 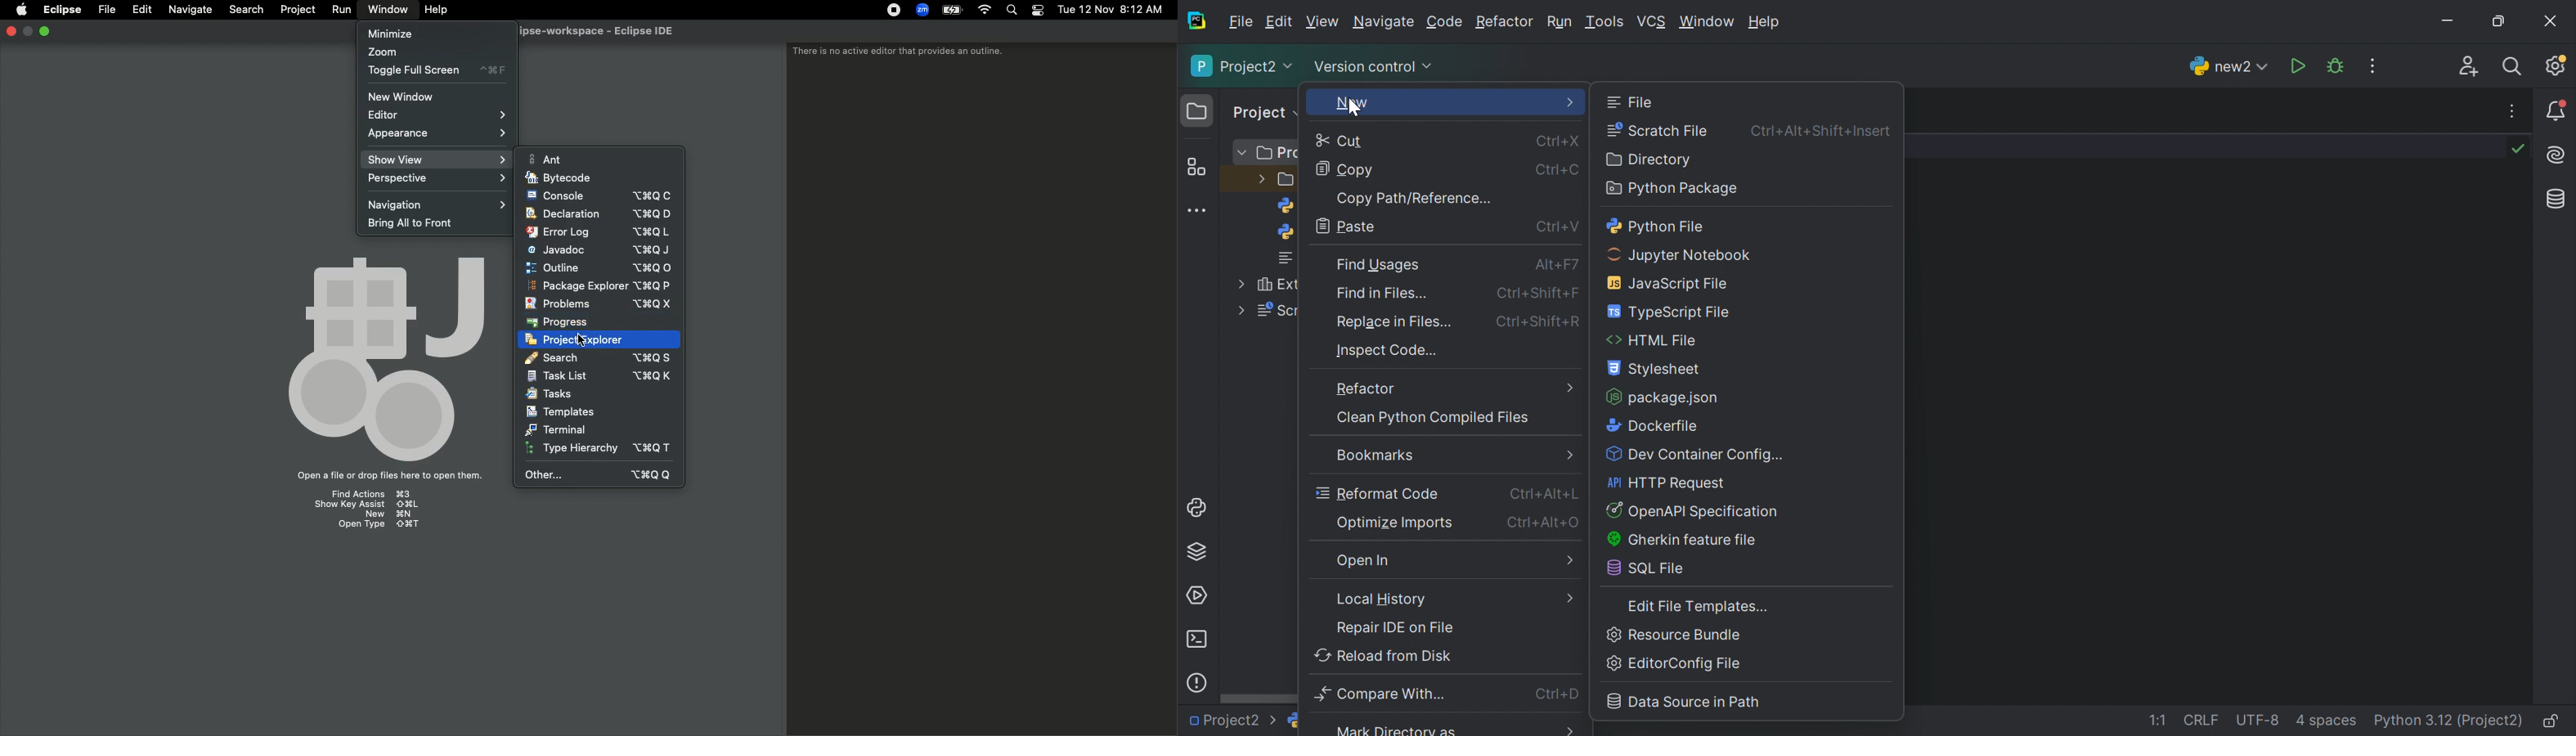 What do you see at coordinates (1664, 284) in the screenshot?
I see `Javascript file` at bounding box center [1664, 284].